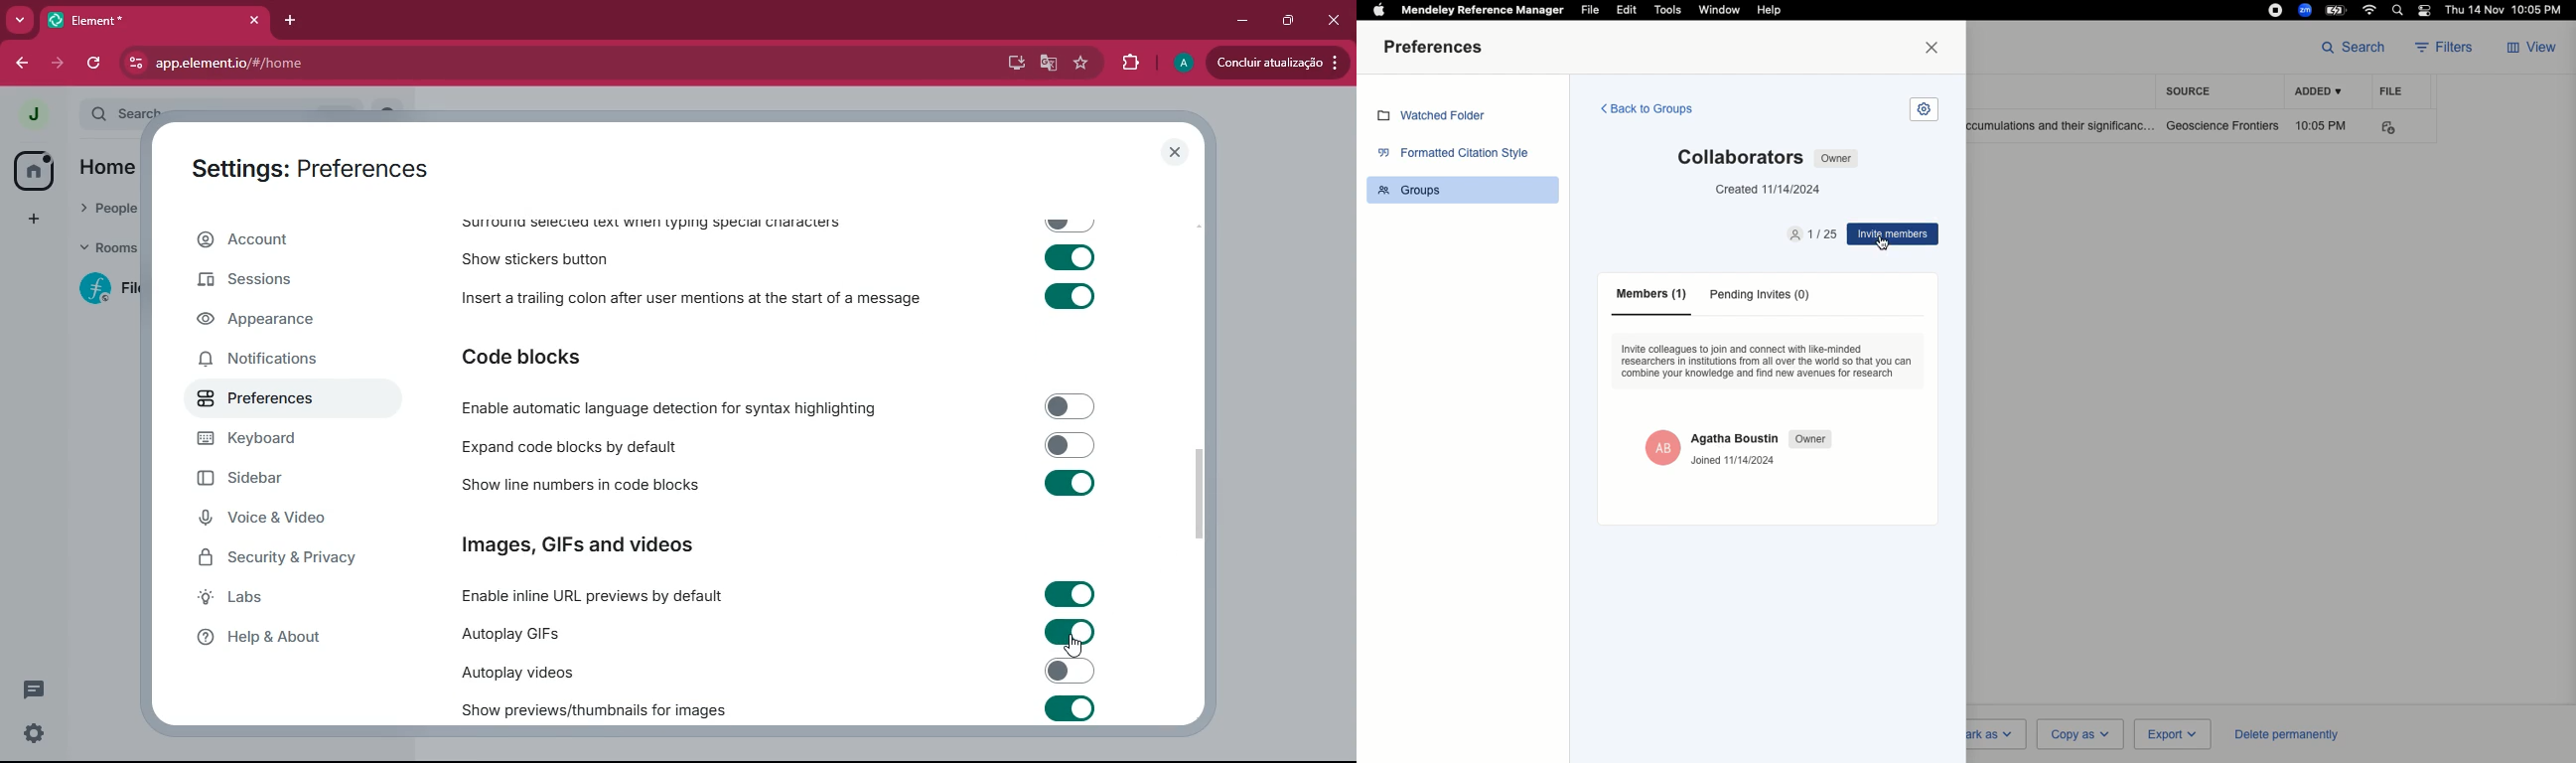  I want to click on appearance, so click(269, 323).